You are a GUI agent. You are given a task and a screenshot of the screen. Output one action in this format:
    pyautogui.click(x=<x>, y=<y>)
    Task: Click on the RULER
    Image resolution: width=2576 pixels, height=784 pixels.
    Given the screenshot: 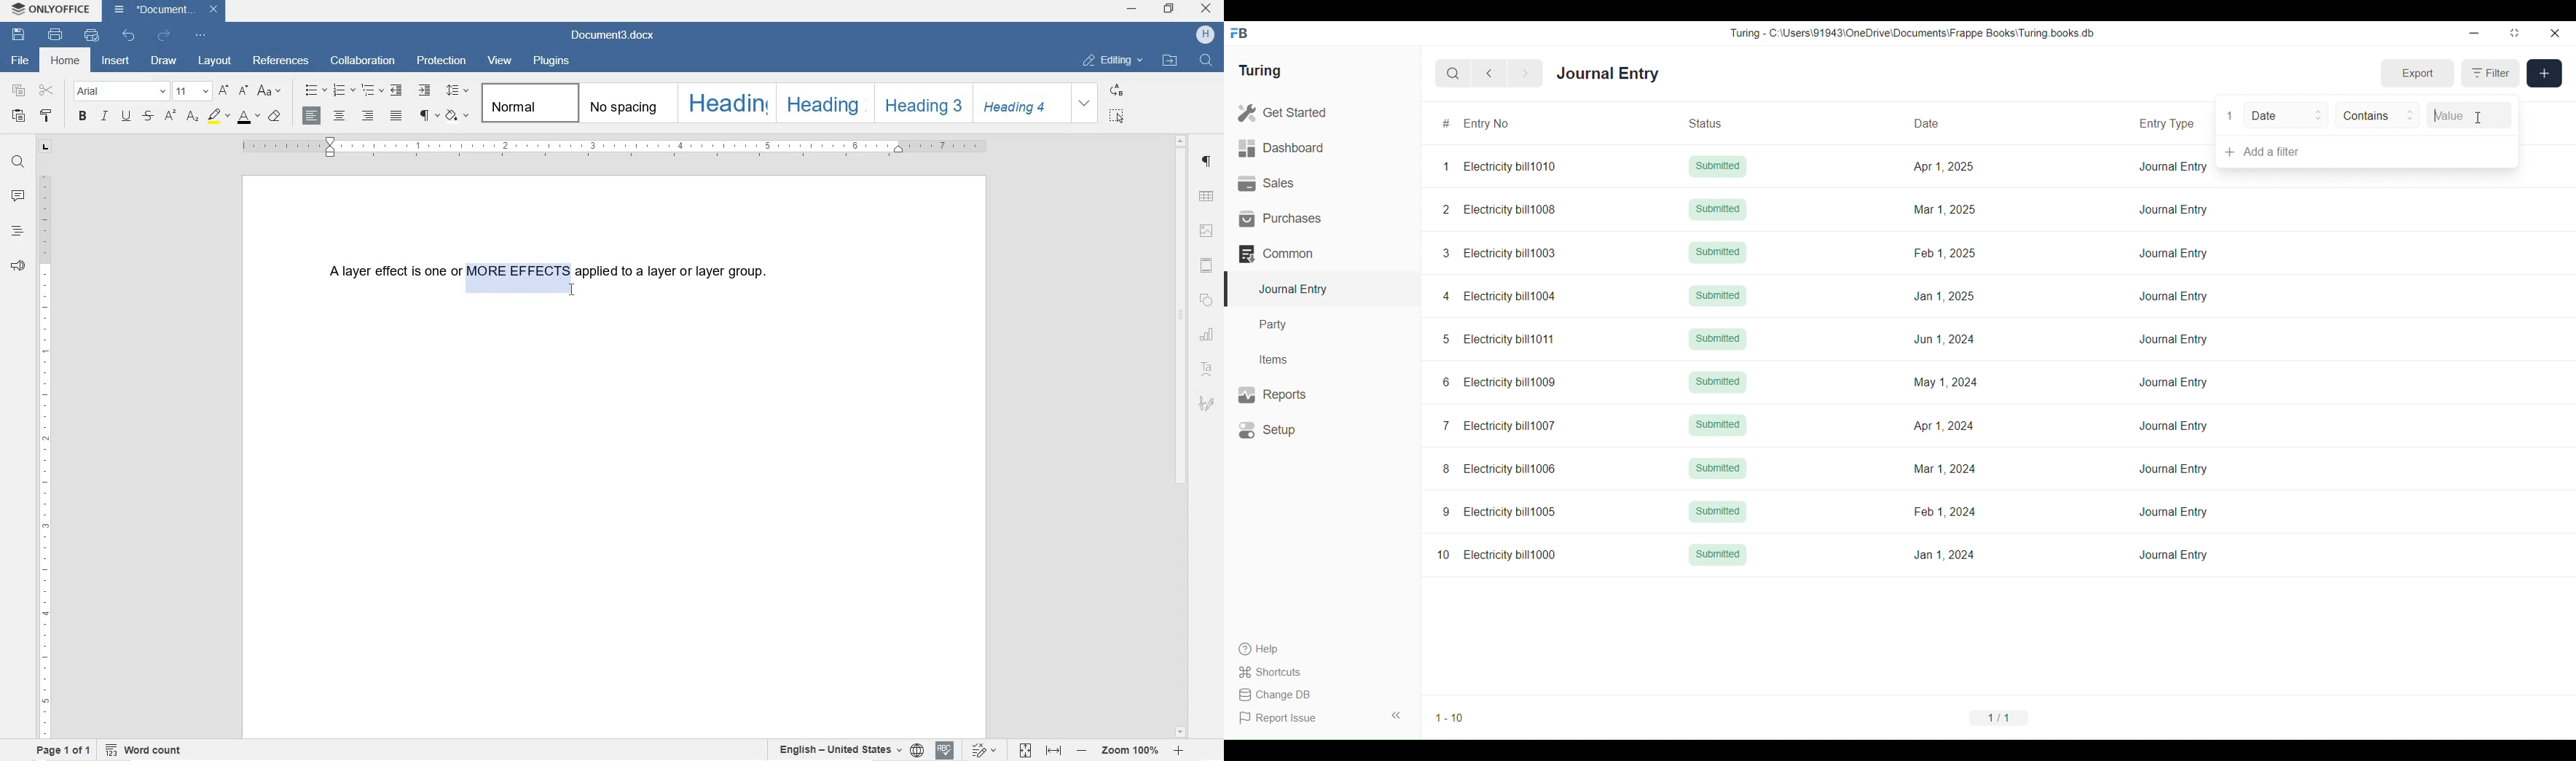 What is the action you would take?
    pyautogui.click(x=615, y=148)
    